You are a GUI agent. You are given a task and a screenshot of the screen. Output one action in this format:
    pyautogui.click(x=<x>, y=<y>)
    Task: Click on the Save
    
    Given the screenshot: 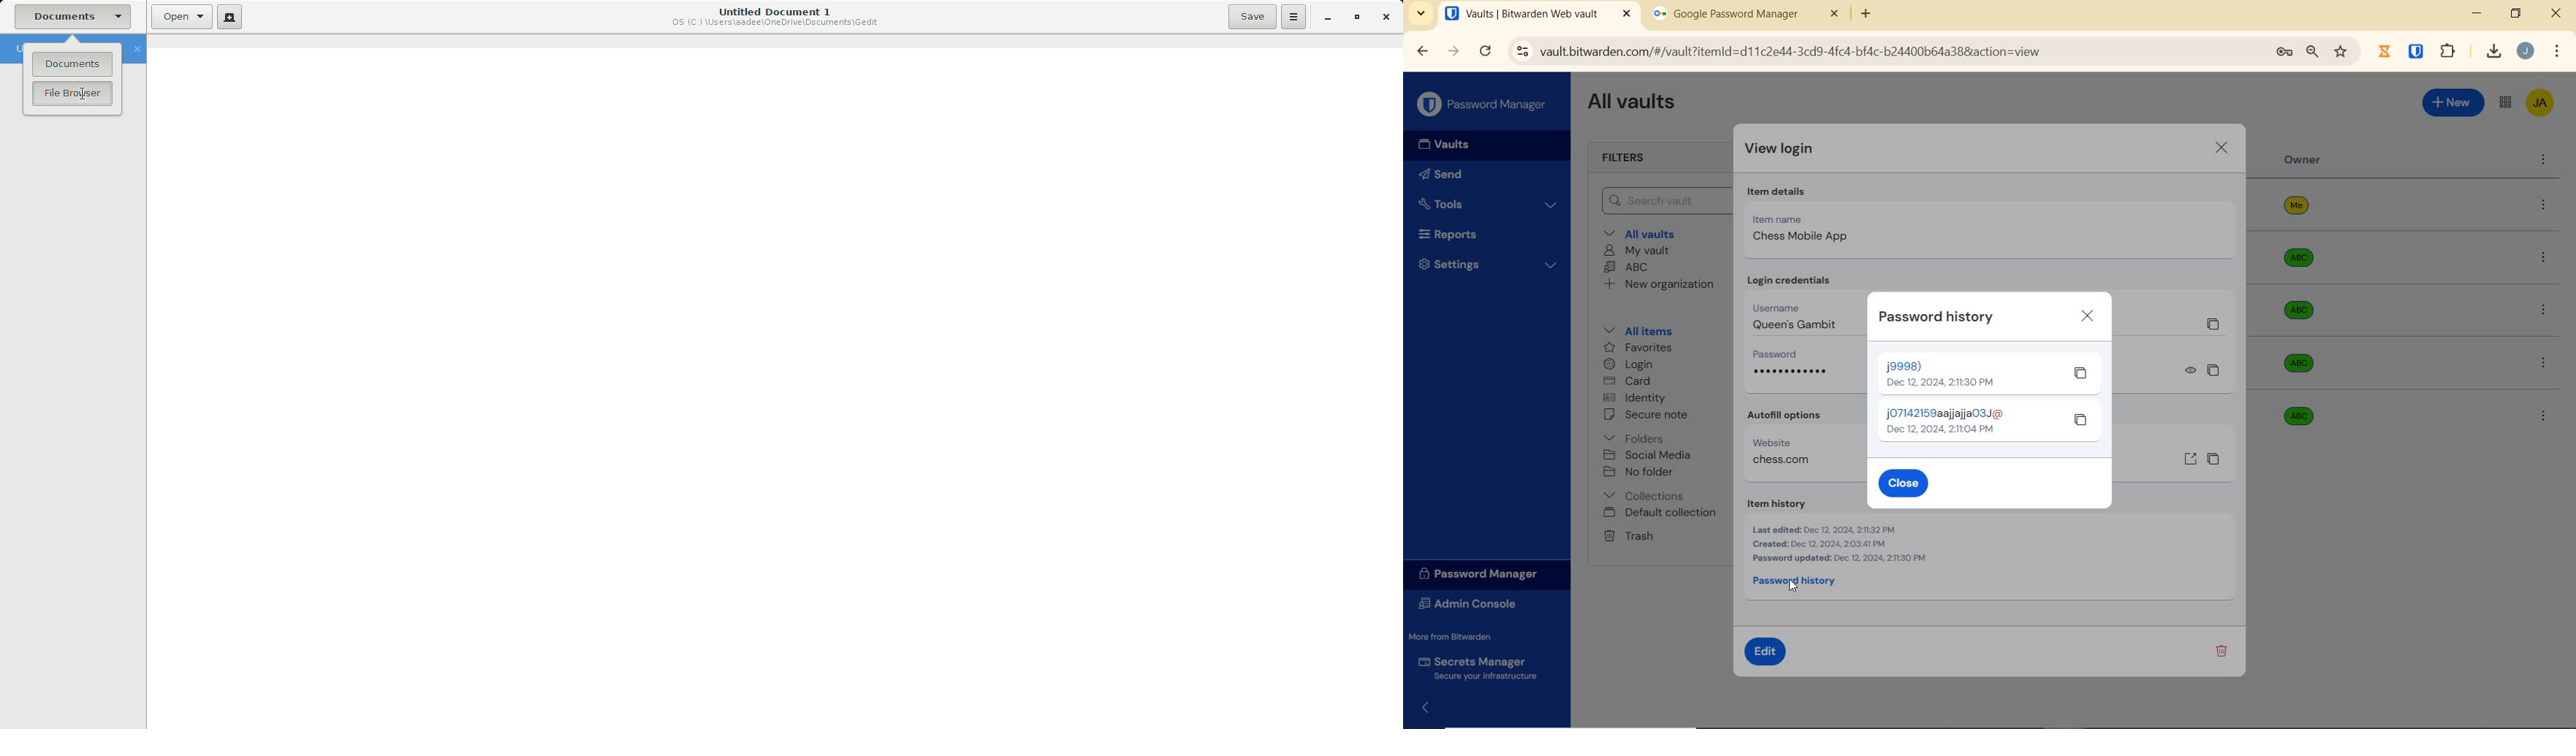 What is the action you would take?
    pyautogui.click(x=1250, y=17)
    